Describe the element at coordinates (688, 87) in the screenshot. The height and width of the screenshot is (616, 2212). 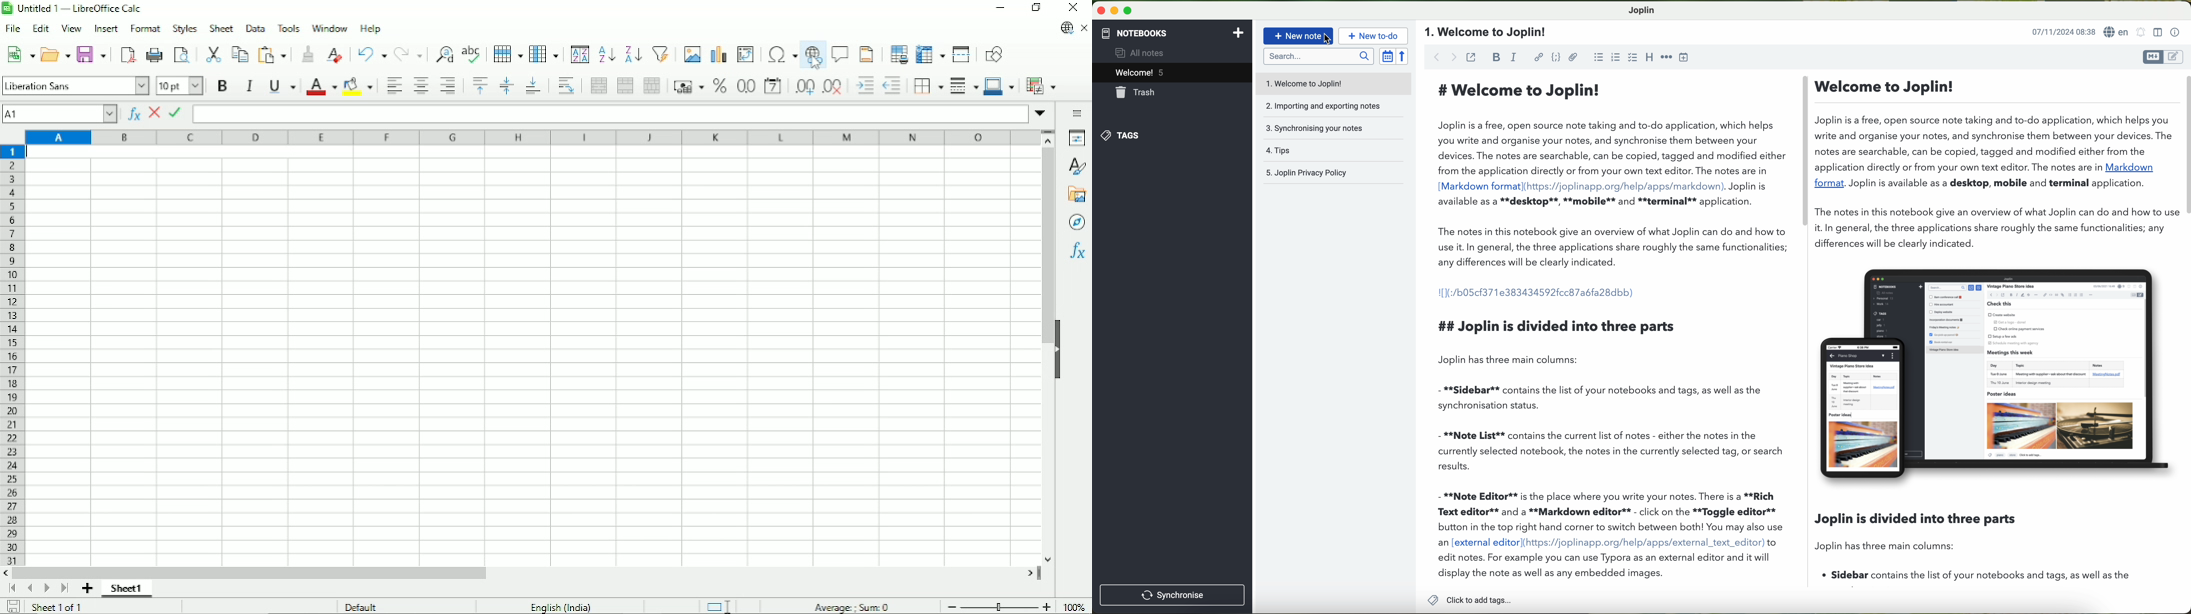
I see `Format as currency` at that location.